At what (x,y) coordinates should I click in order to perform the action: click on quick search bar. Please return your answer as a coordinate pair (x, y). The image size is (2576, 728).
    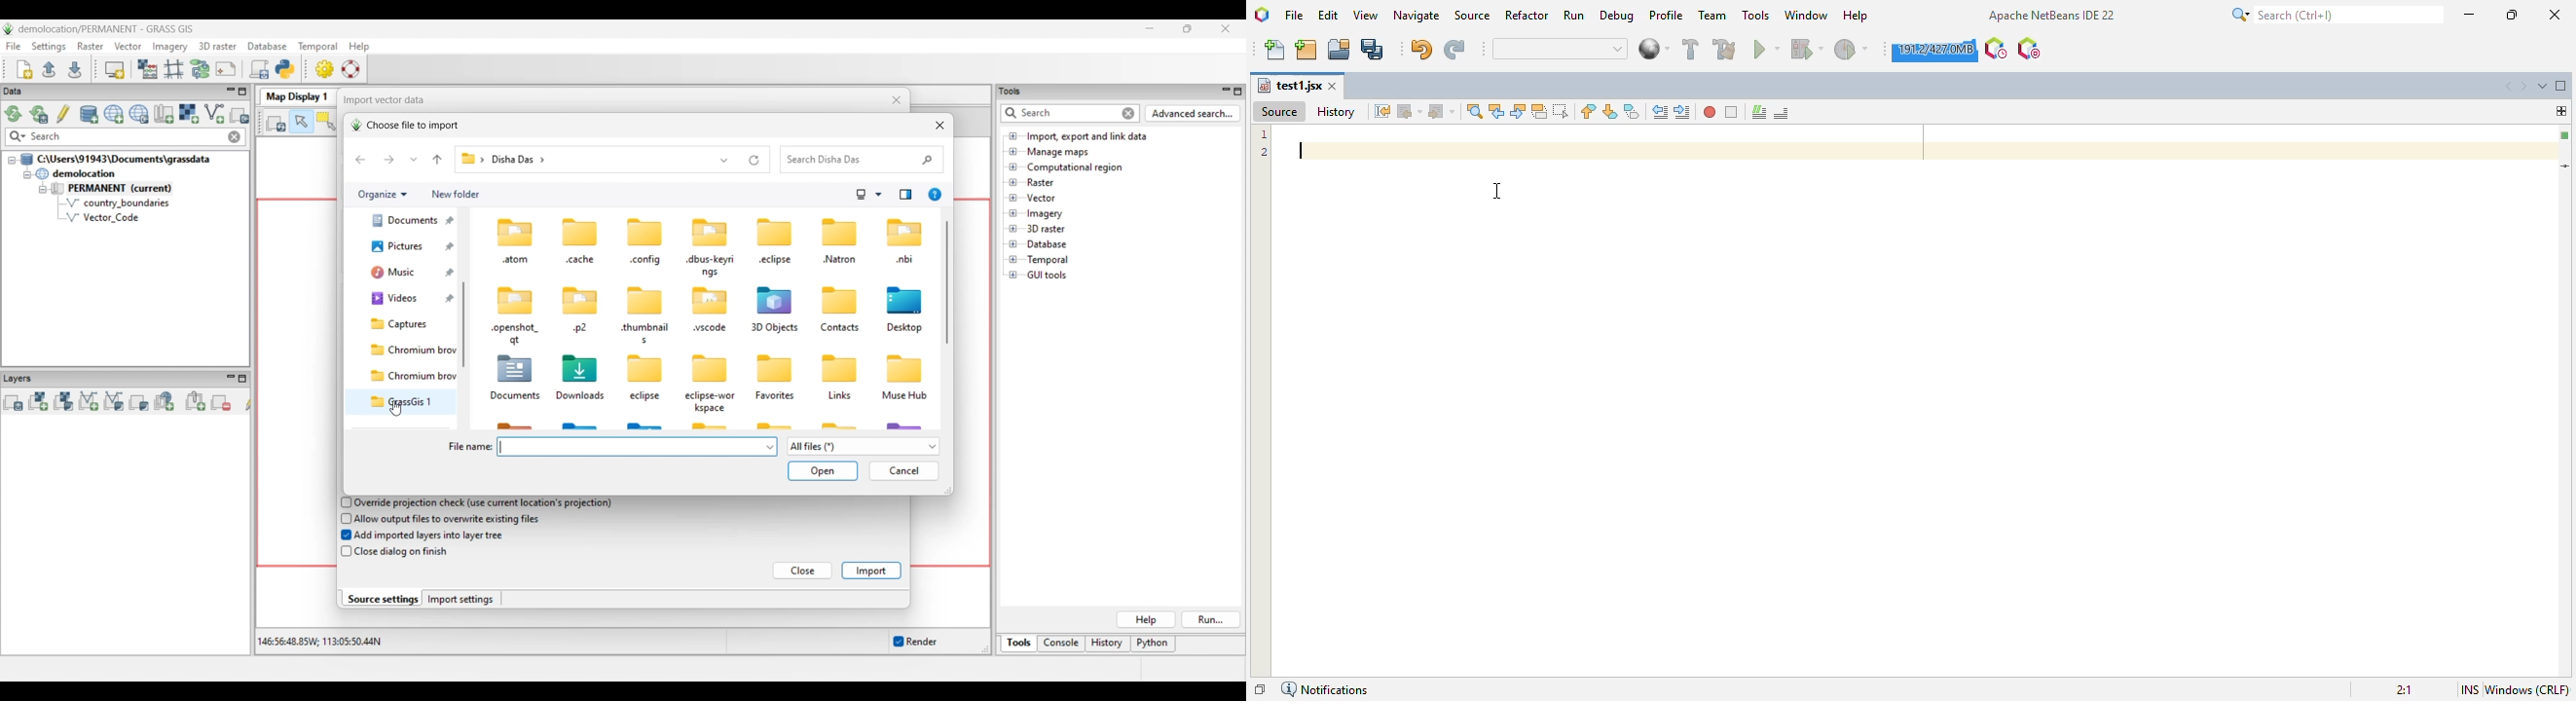
    Looking at the image, I should click on (1562, 49).